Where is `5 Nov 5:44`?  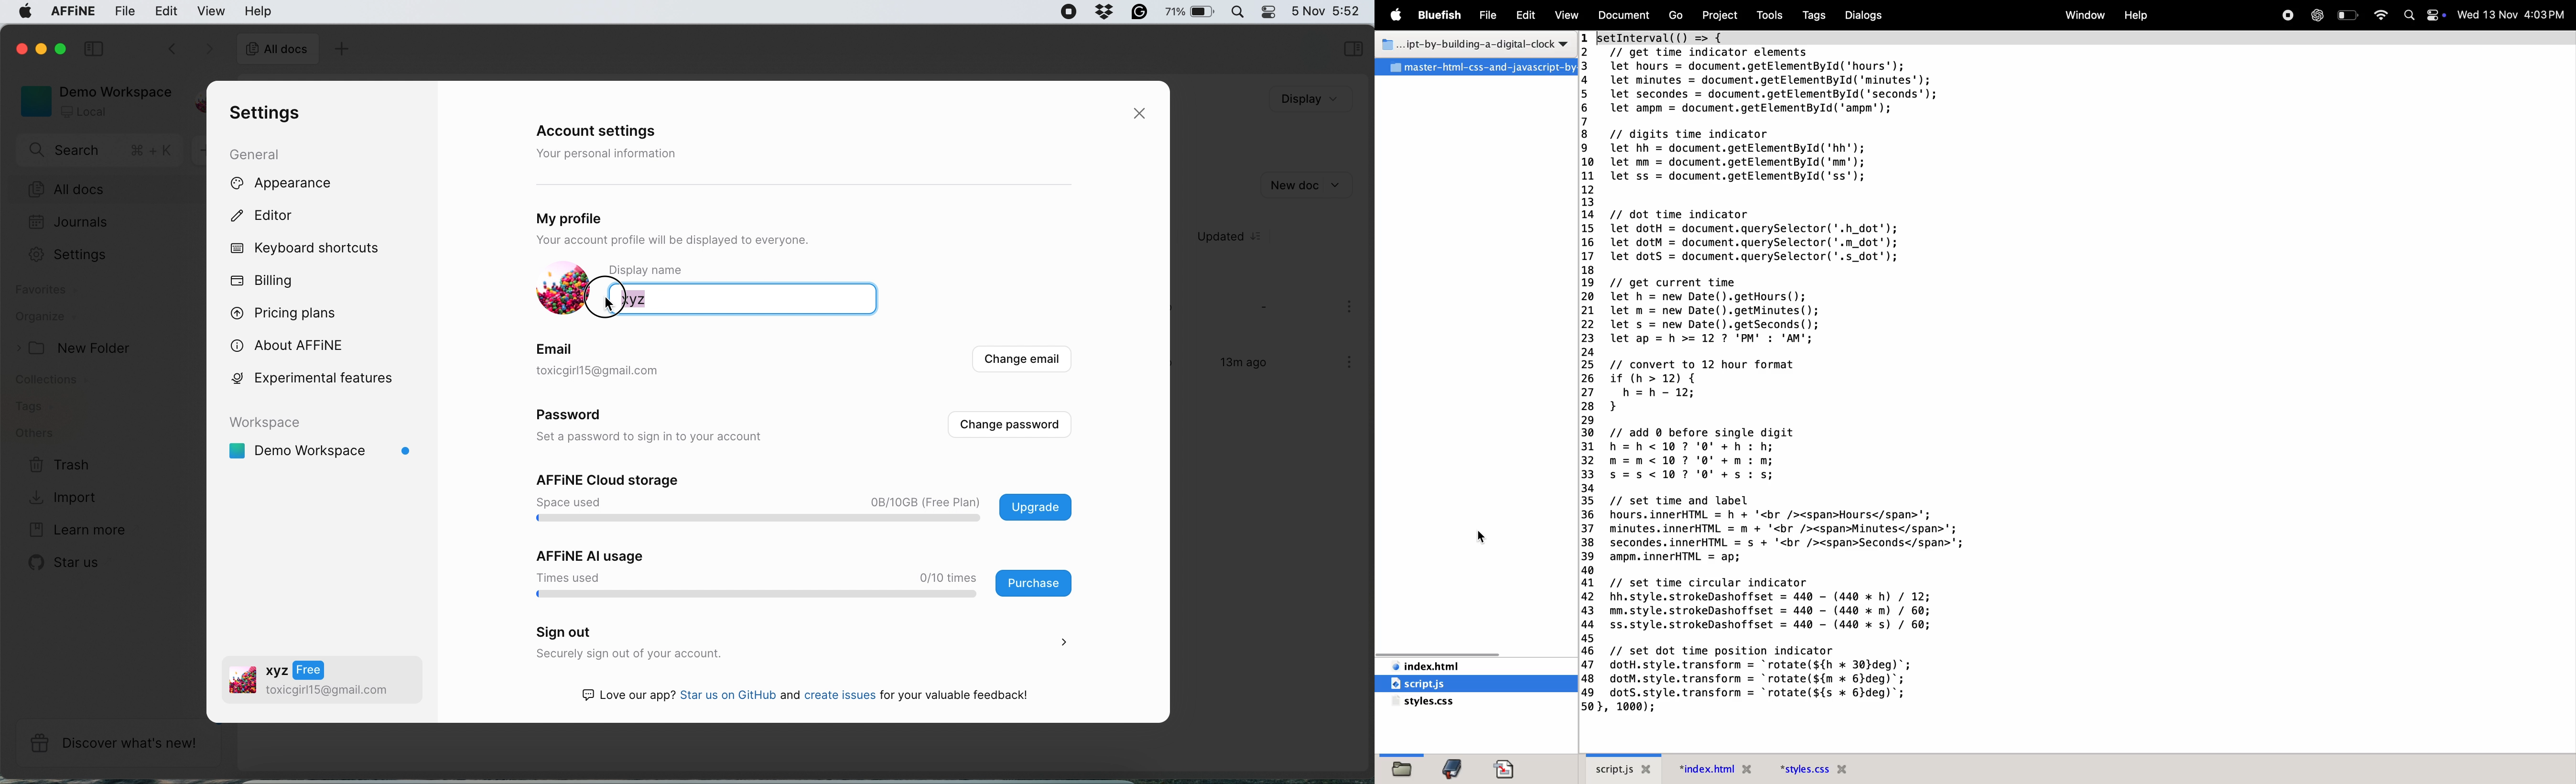
5 Nov 5:44 is located at coordinates (1325, 10).